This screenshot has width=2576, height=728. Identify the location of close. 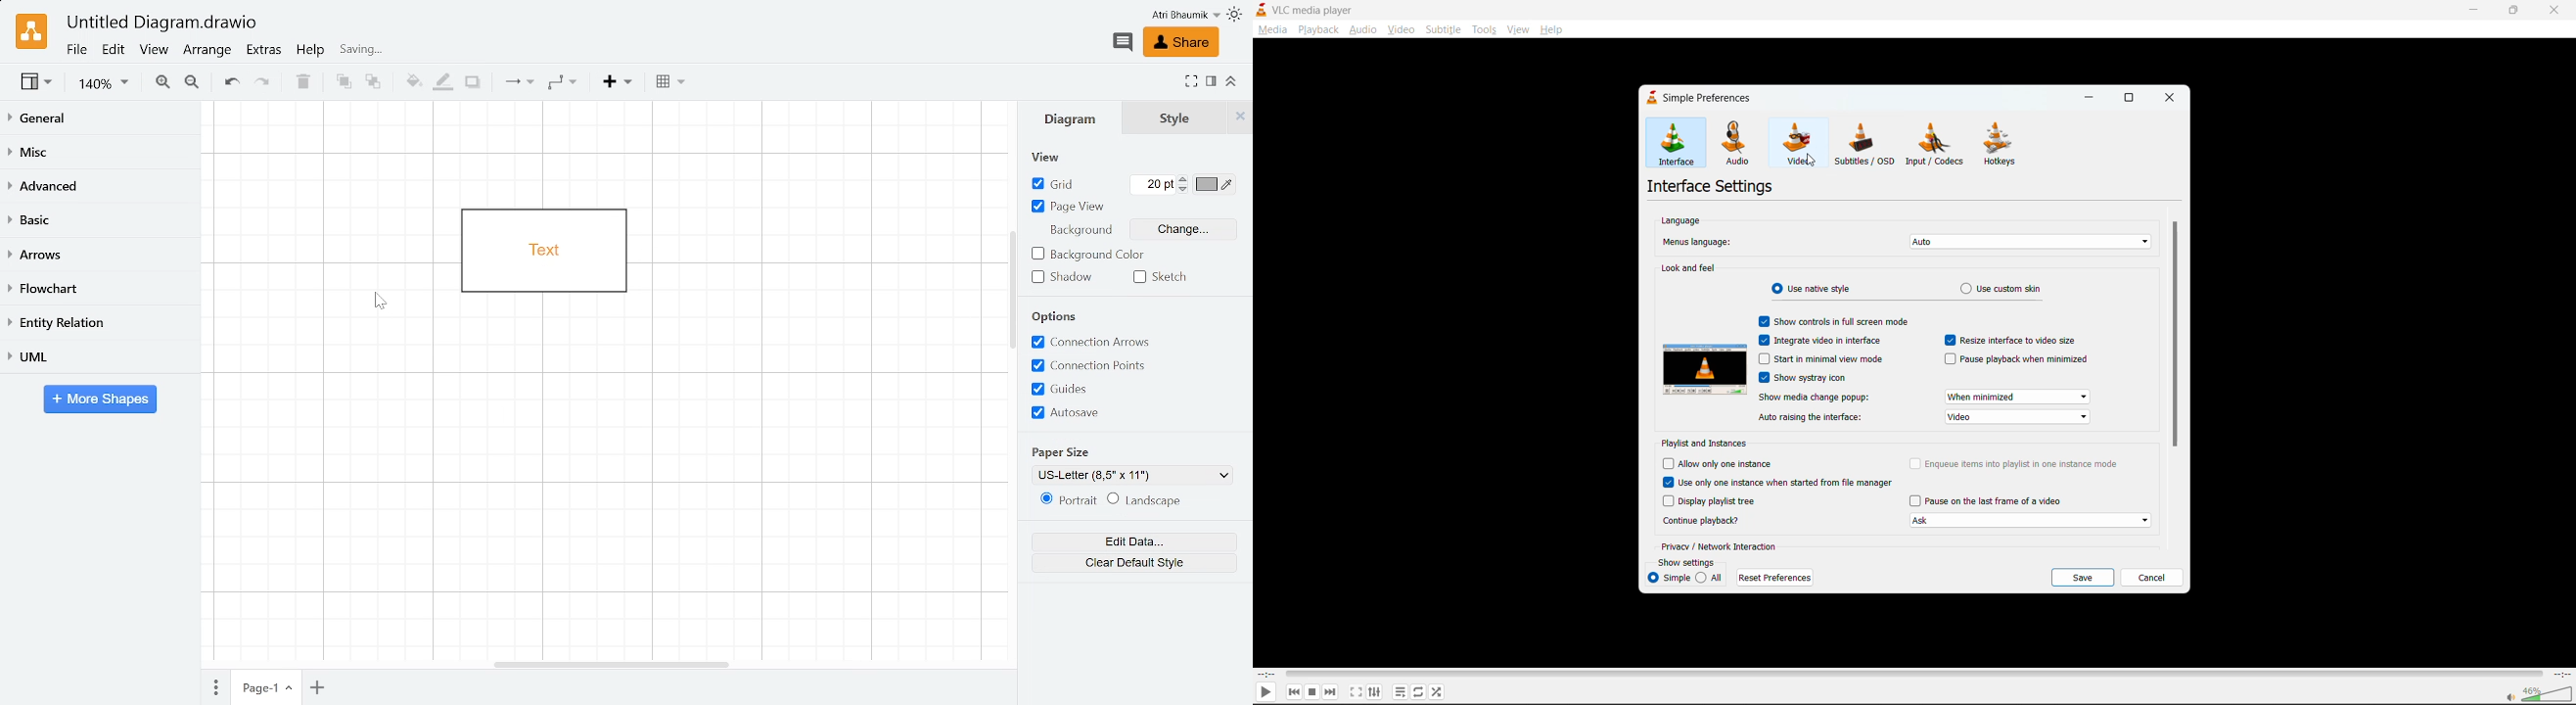
(1243, 117).